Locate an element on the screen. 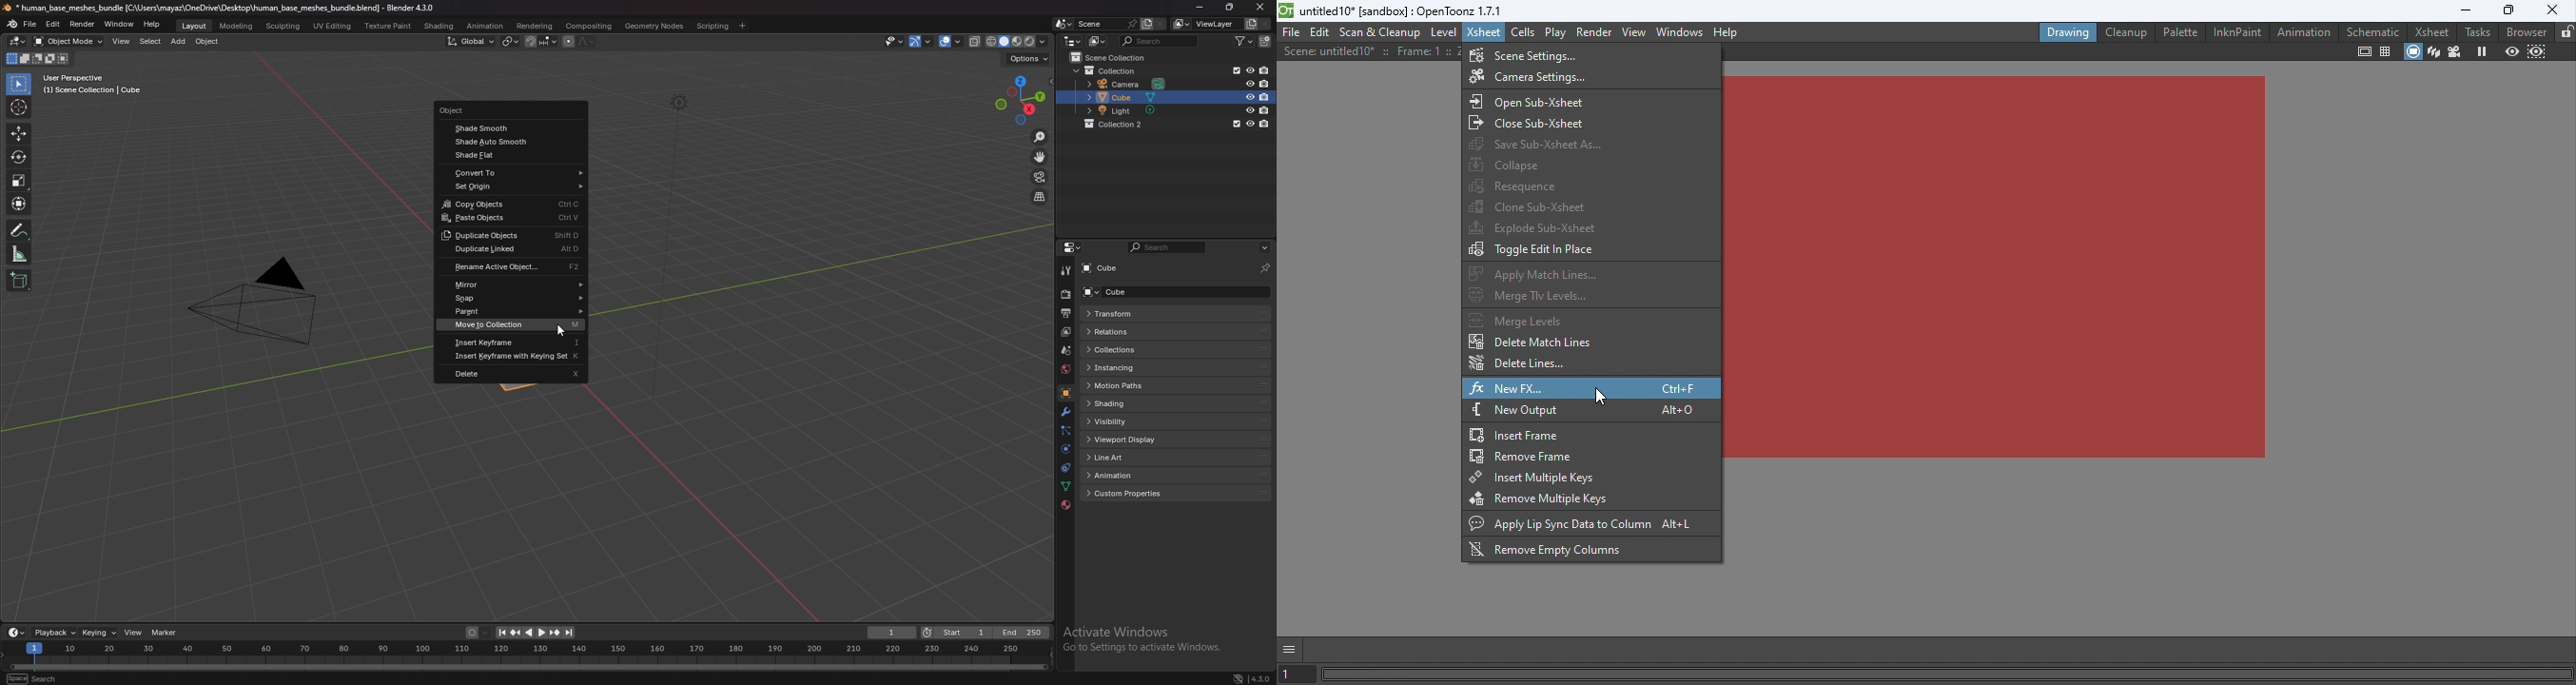  version is located at coordinates (1261, 676).